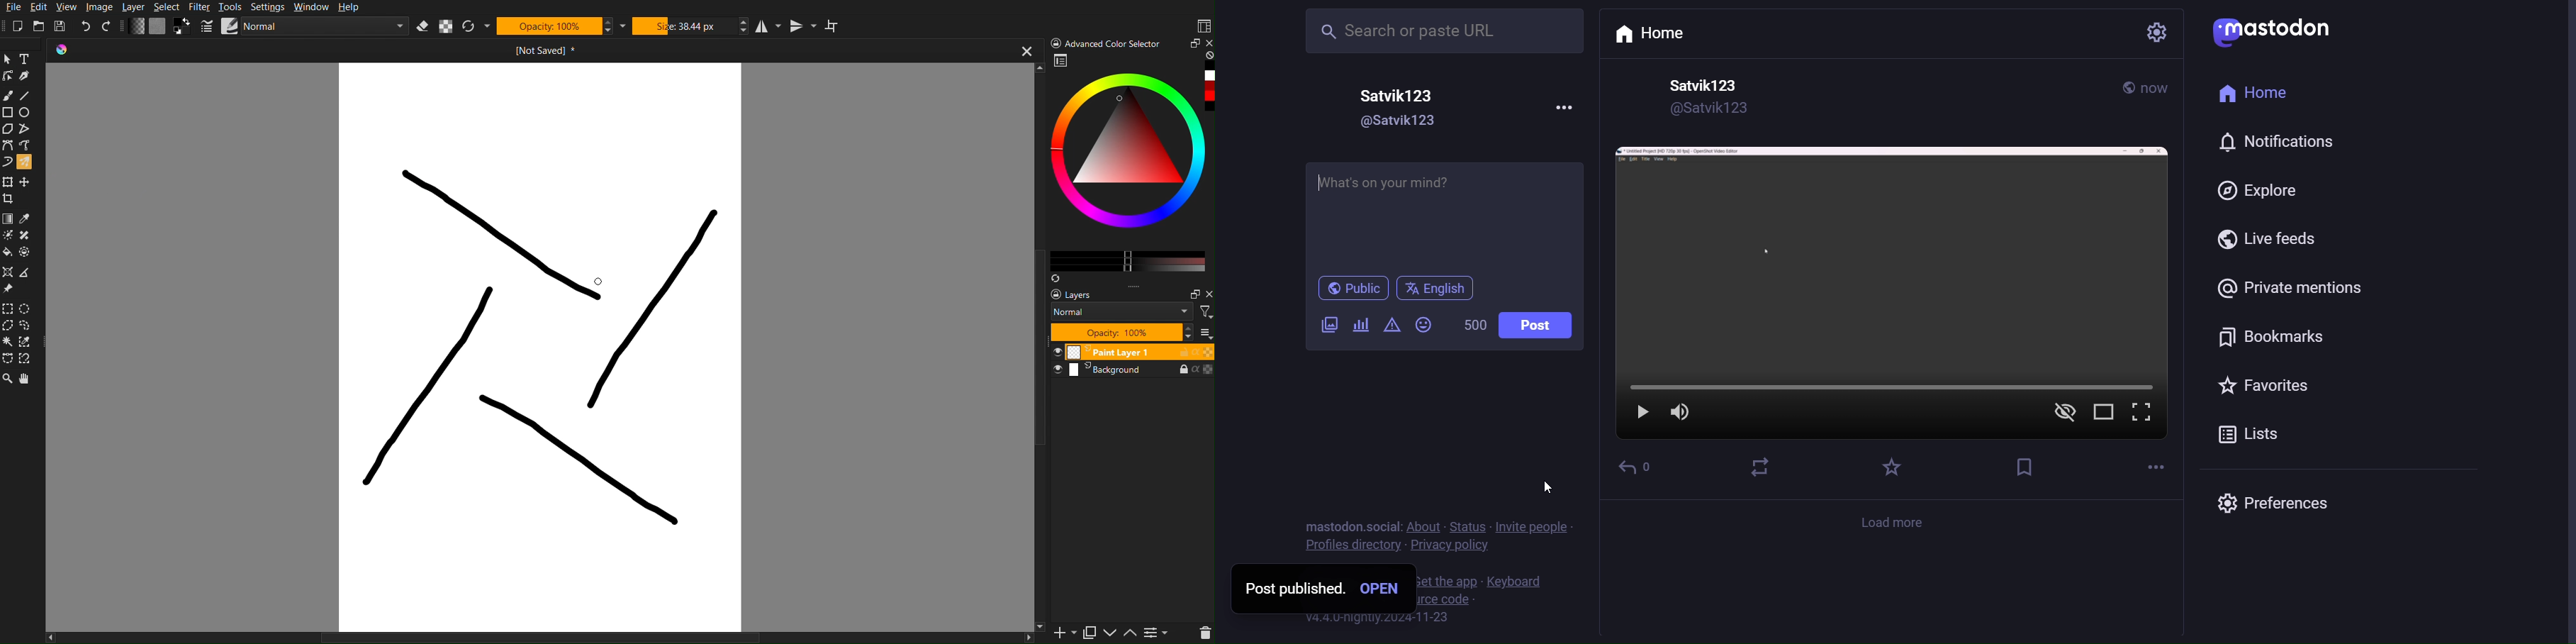  Describe the element at coordinates (29, 58) in the screenshot. I see `Text` at that location.